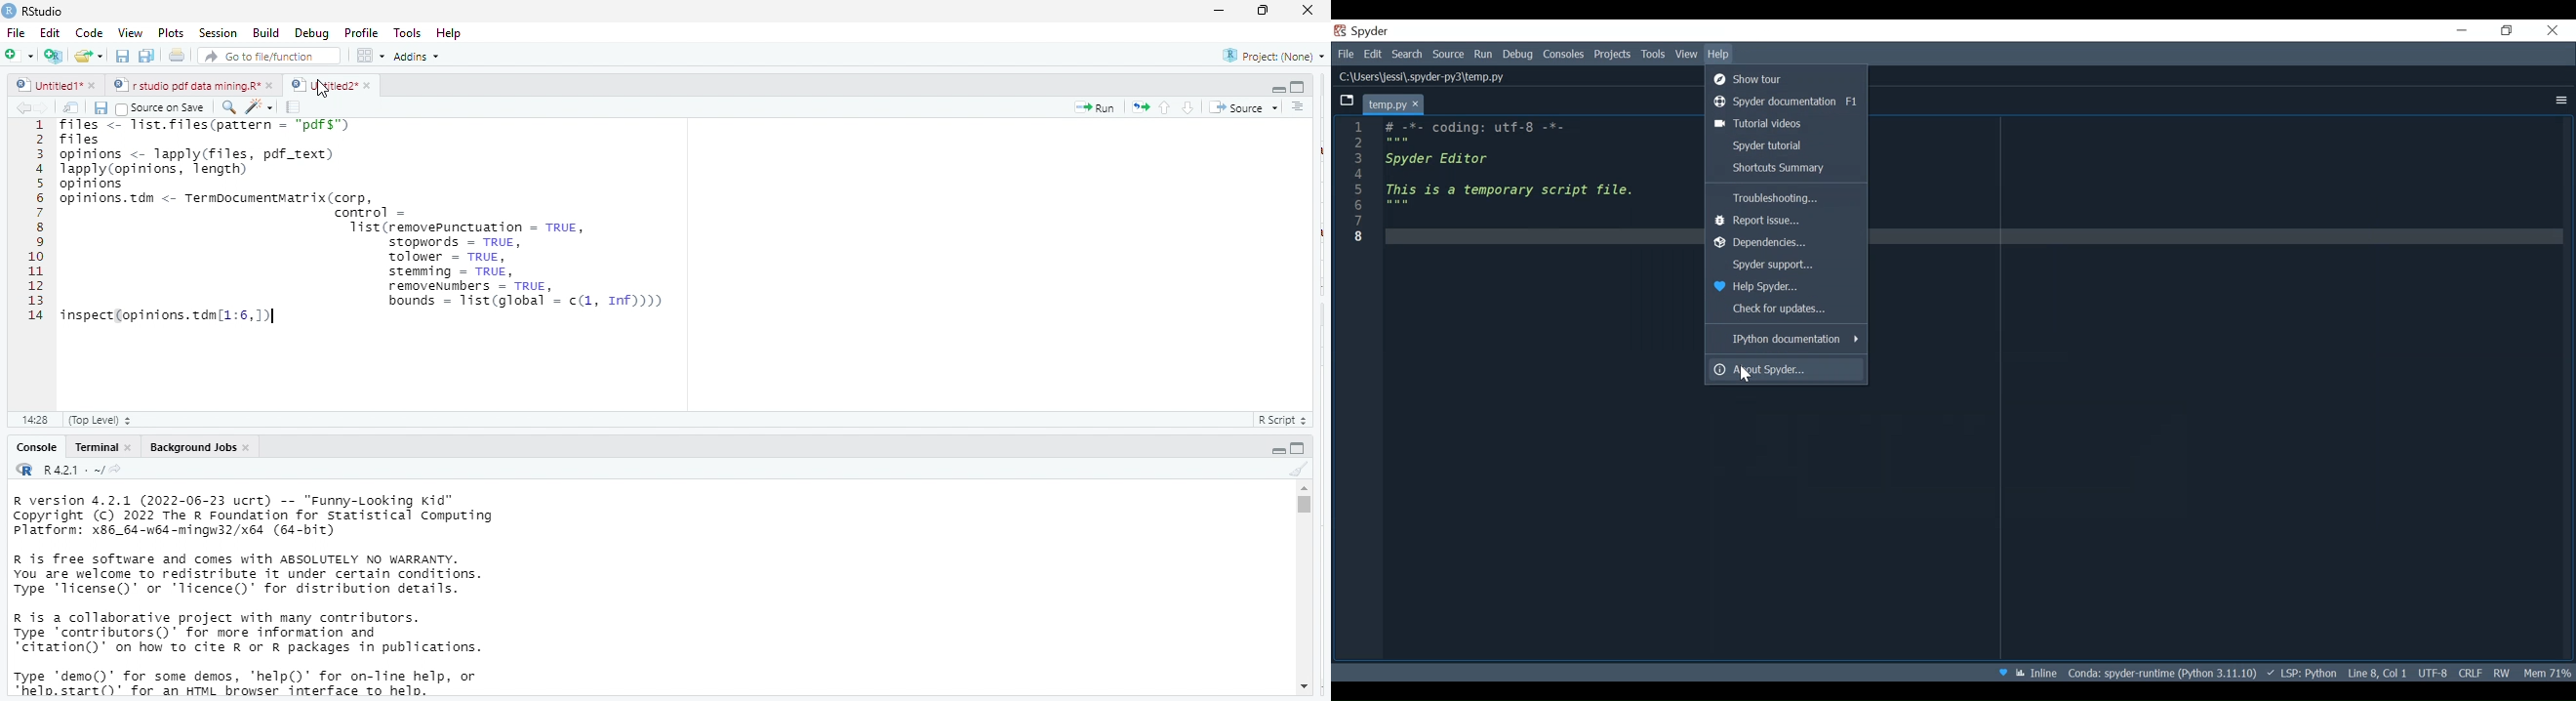  What do you see at coordinates (456, 32) in the screenshot?
I see `help` at bounding box center [456, 32].